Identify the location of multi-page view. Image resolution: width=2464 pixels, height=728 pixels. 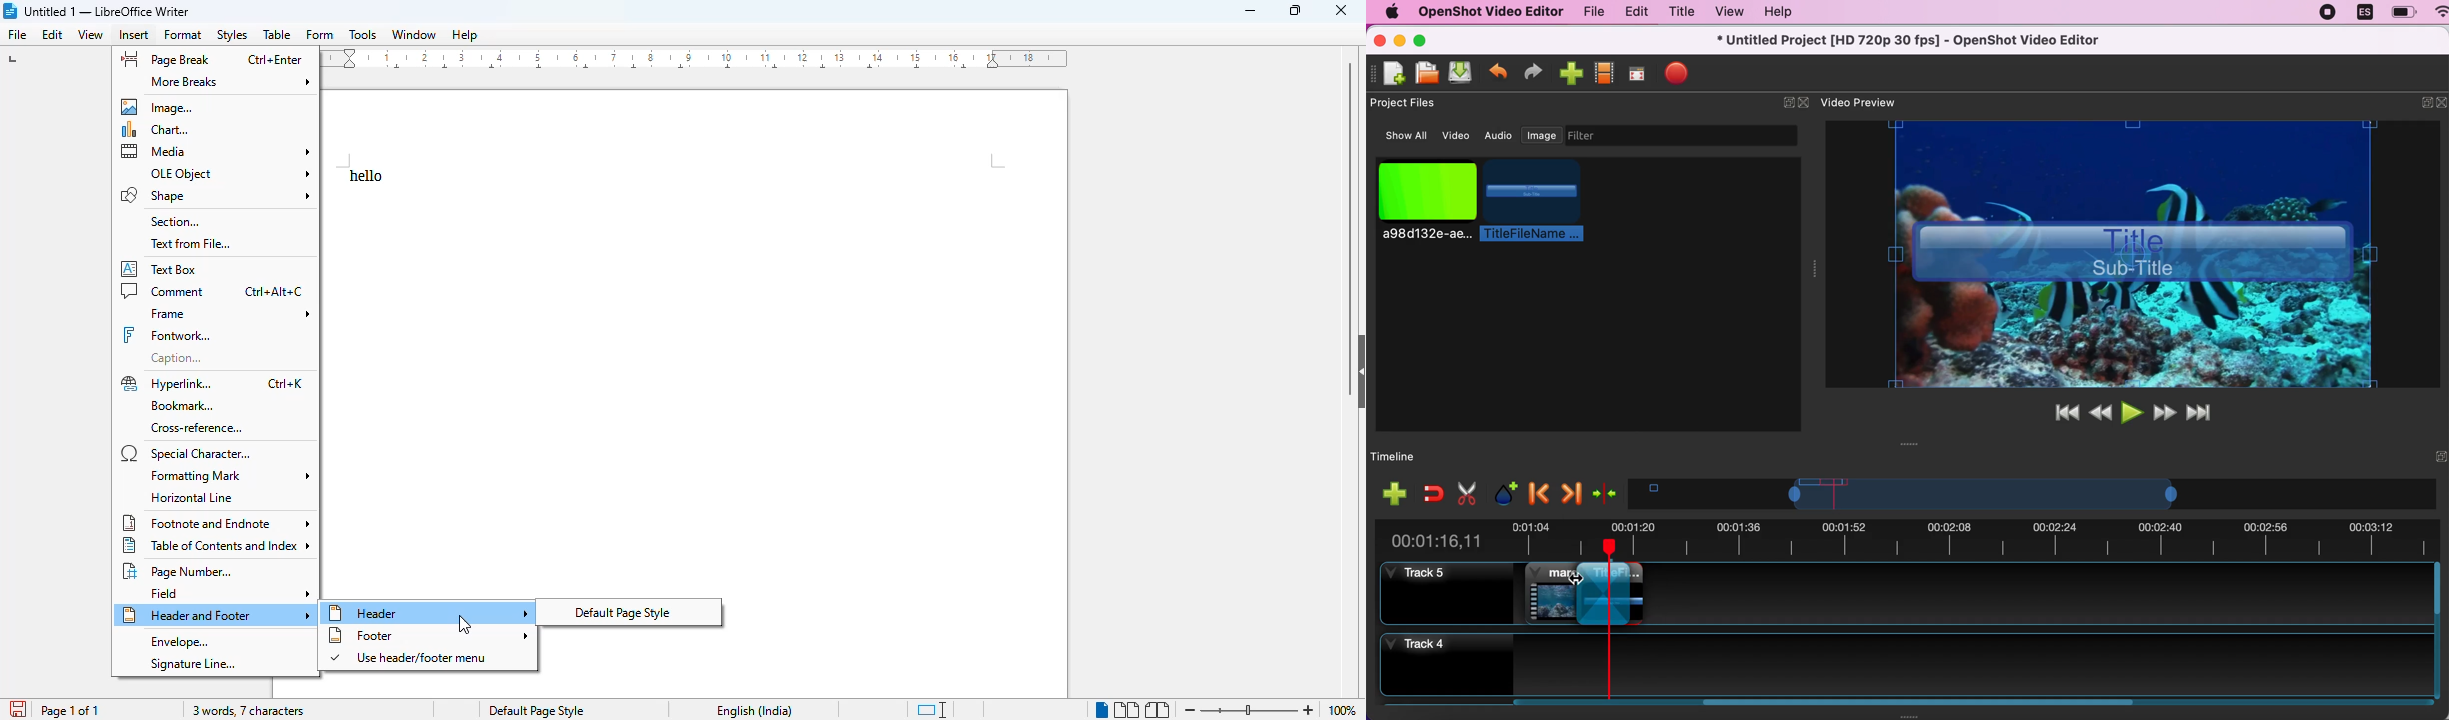
(1126, 710).